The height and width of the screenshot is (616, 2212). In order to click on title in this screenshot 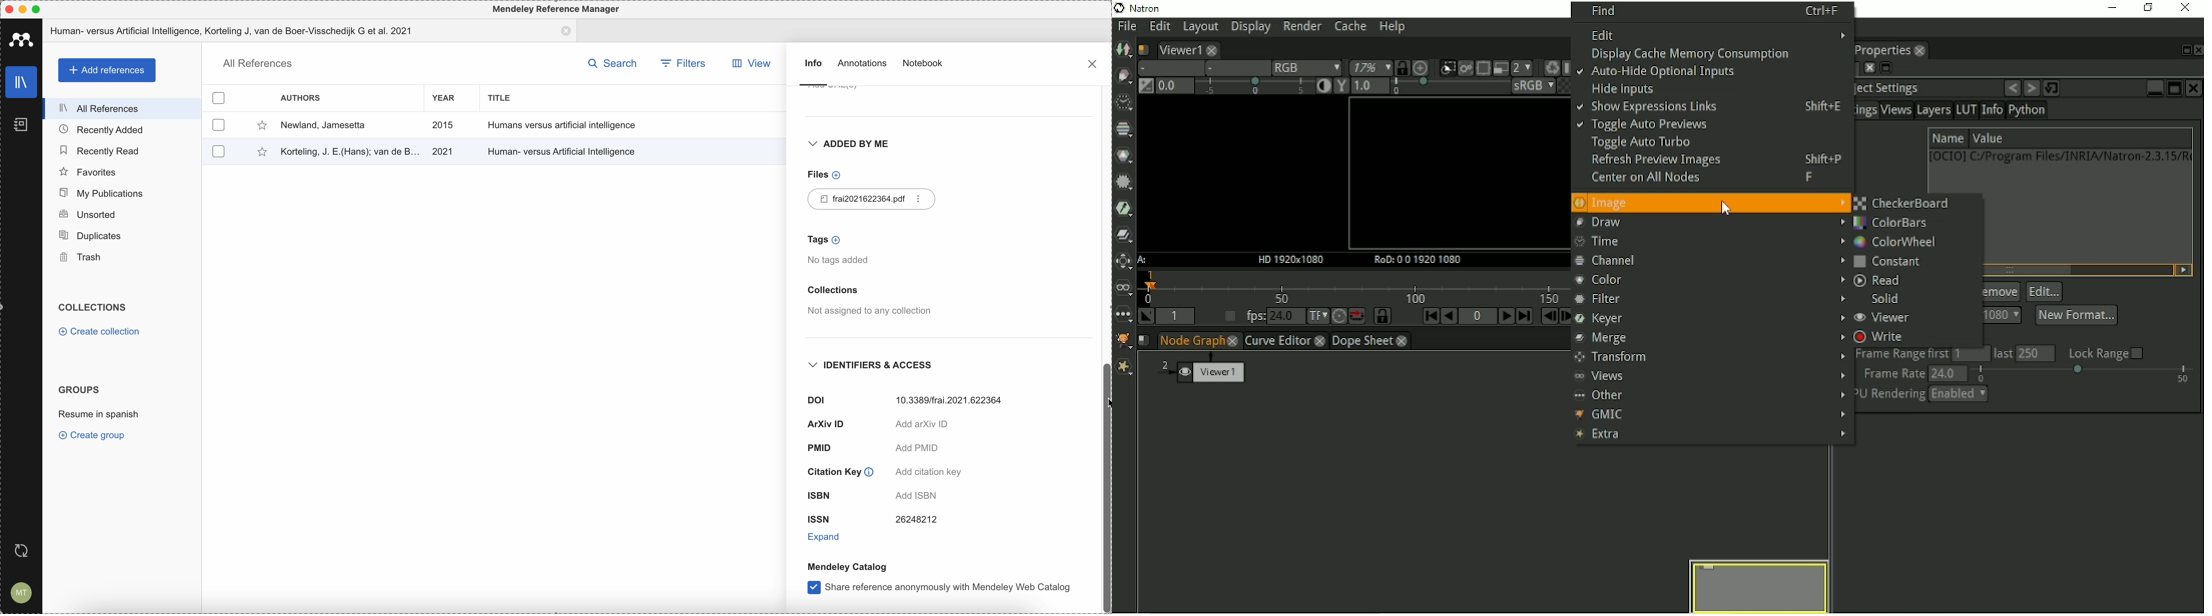, I will do `click(504, 98)`.